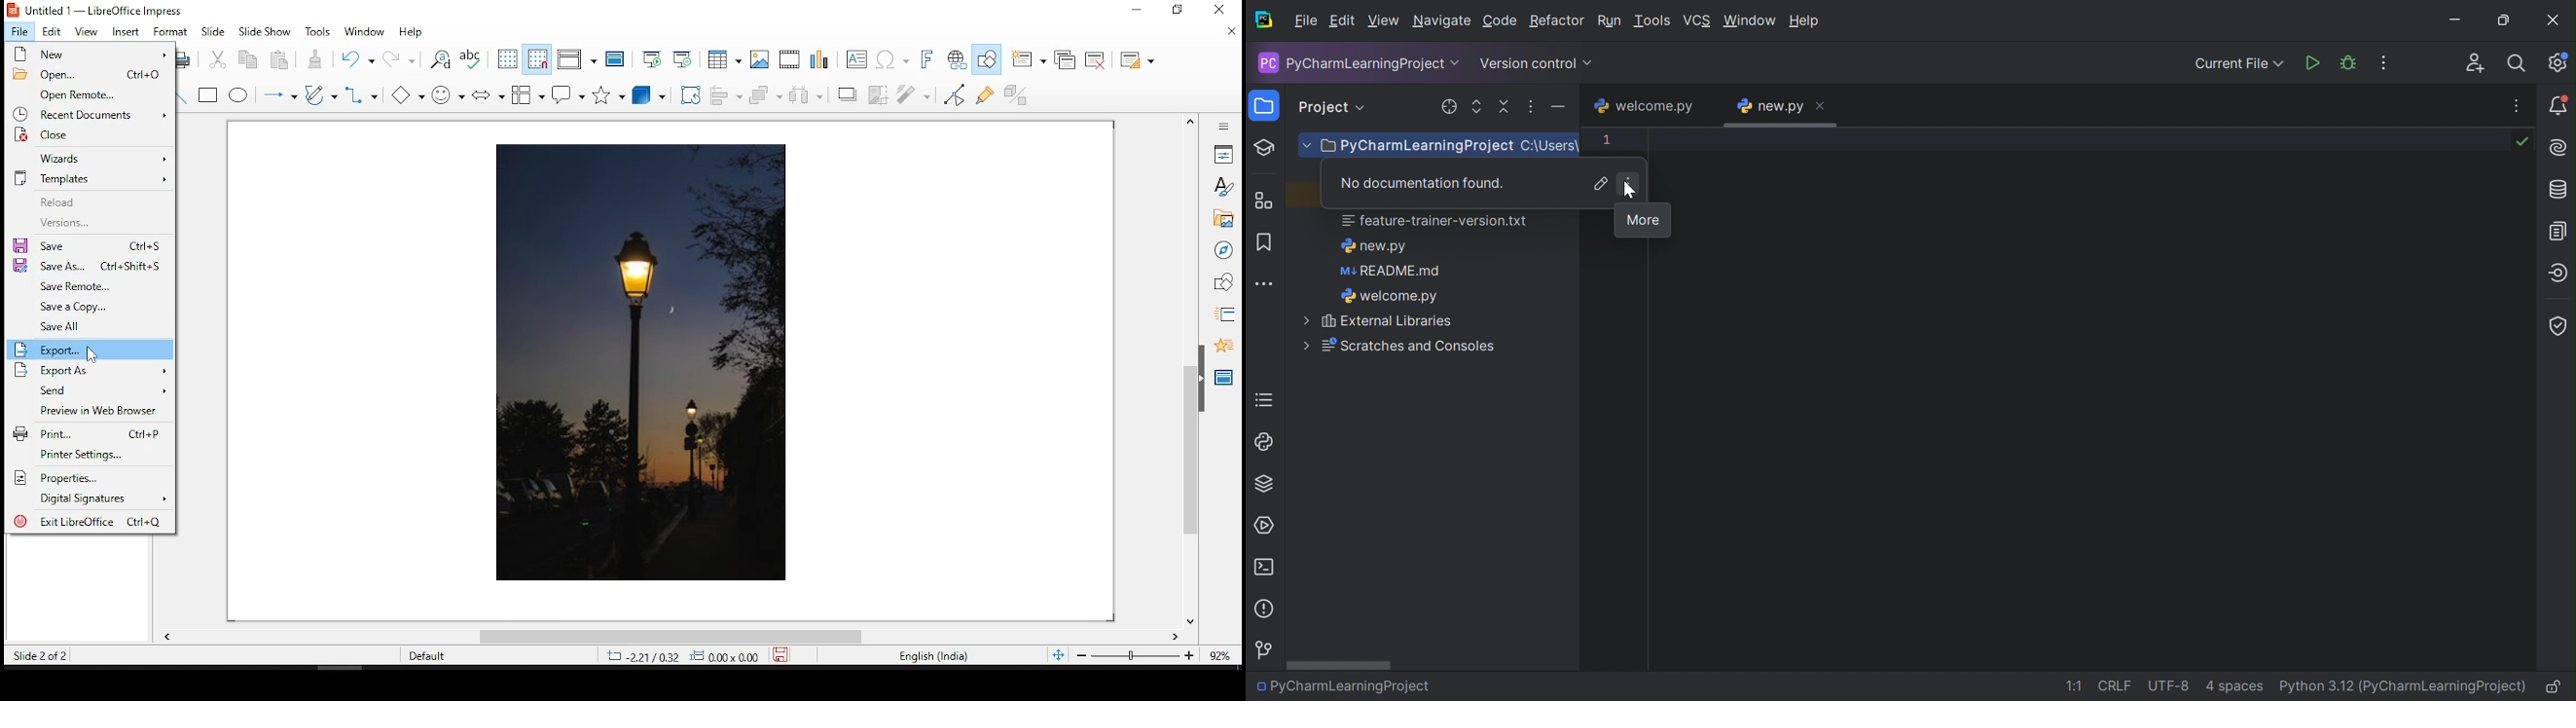 The image size is (2576, 728). I want to click on Version Control, so click(1265, 650).